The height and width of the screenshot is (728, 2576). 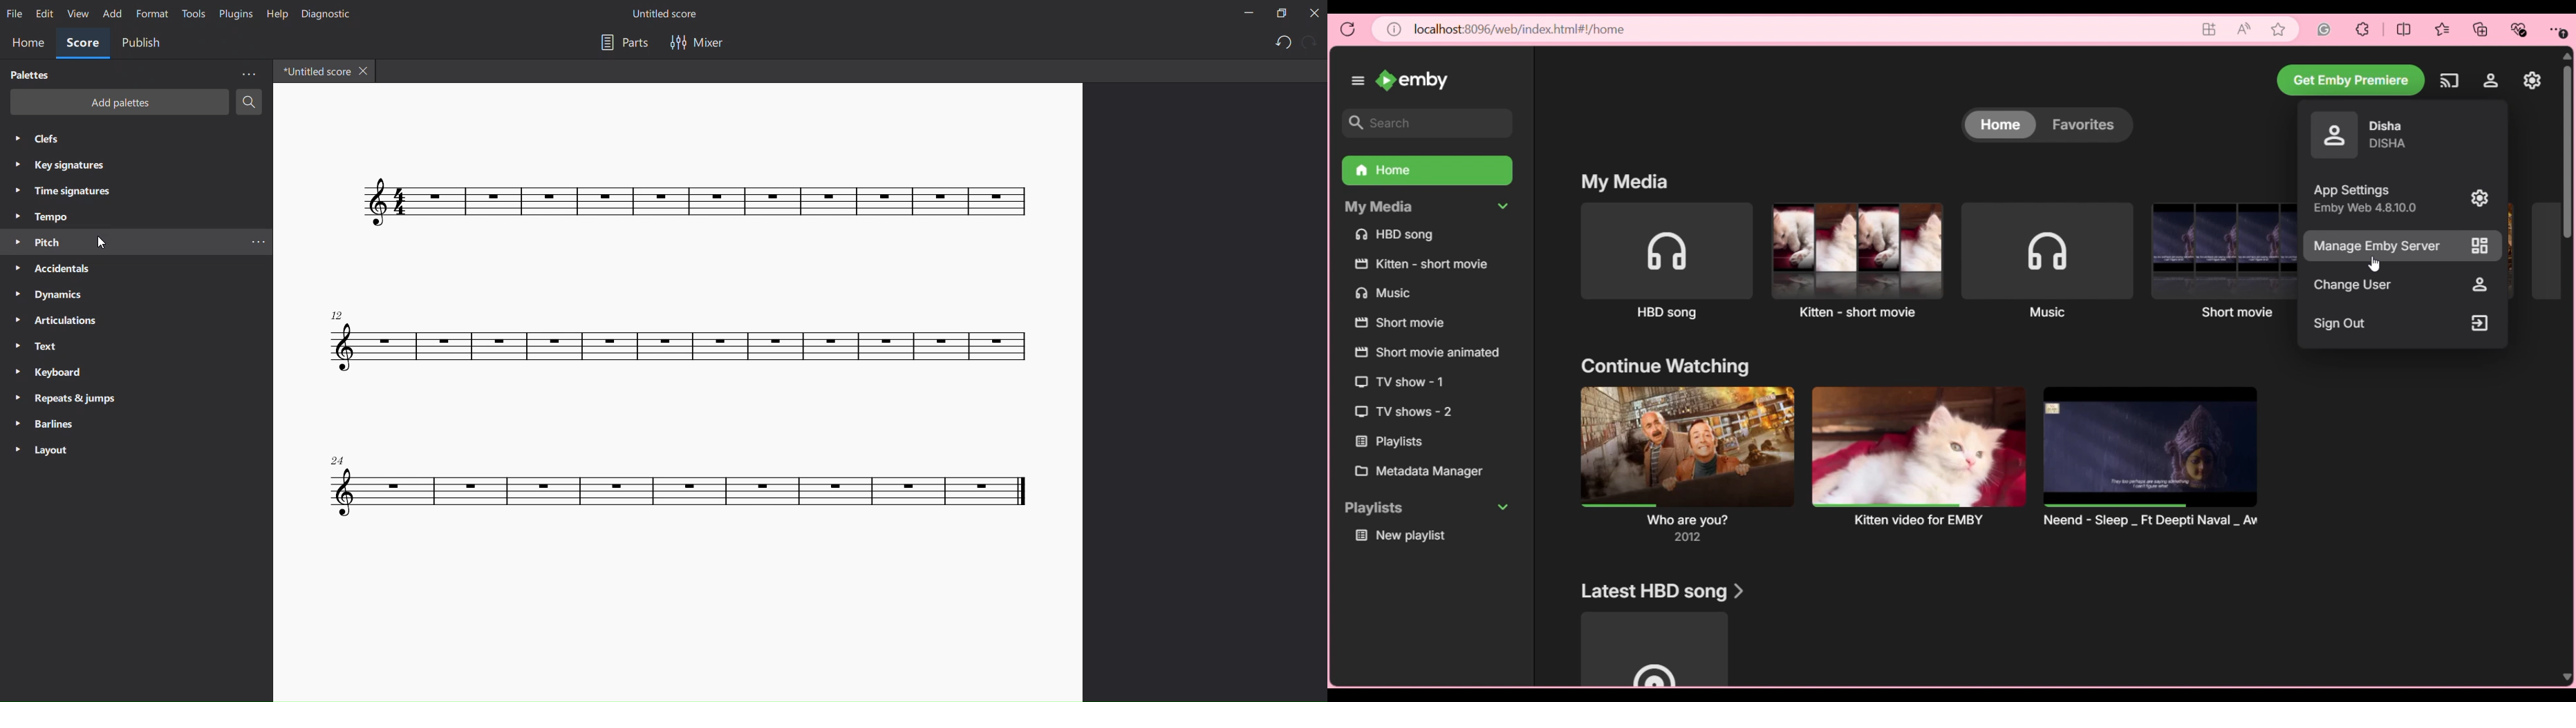 What do you see at coordinates (33, 241) in the screenshot?
I see `pitch` at bounding box center [33, 241].